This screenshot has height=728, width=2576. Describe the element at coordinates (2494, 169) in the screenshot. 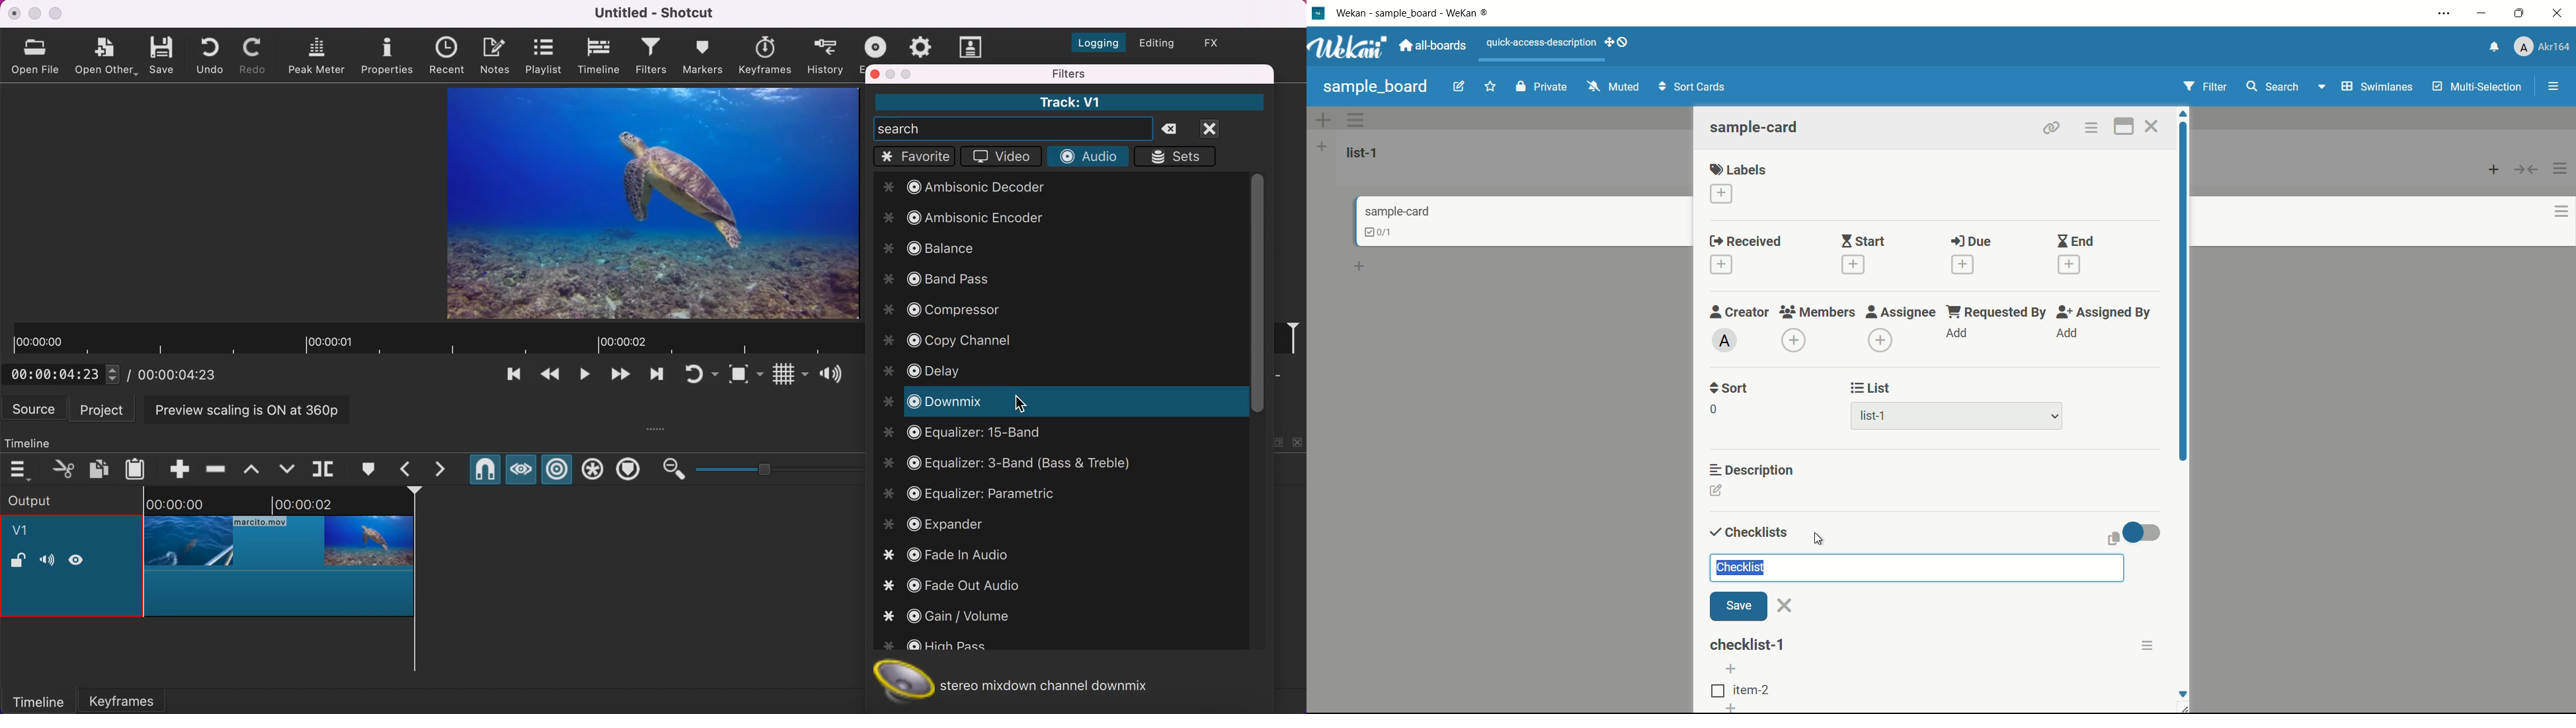

I see `add card` at that location.